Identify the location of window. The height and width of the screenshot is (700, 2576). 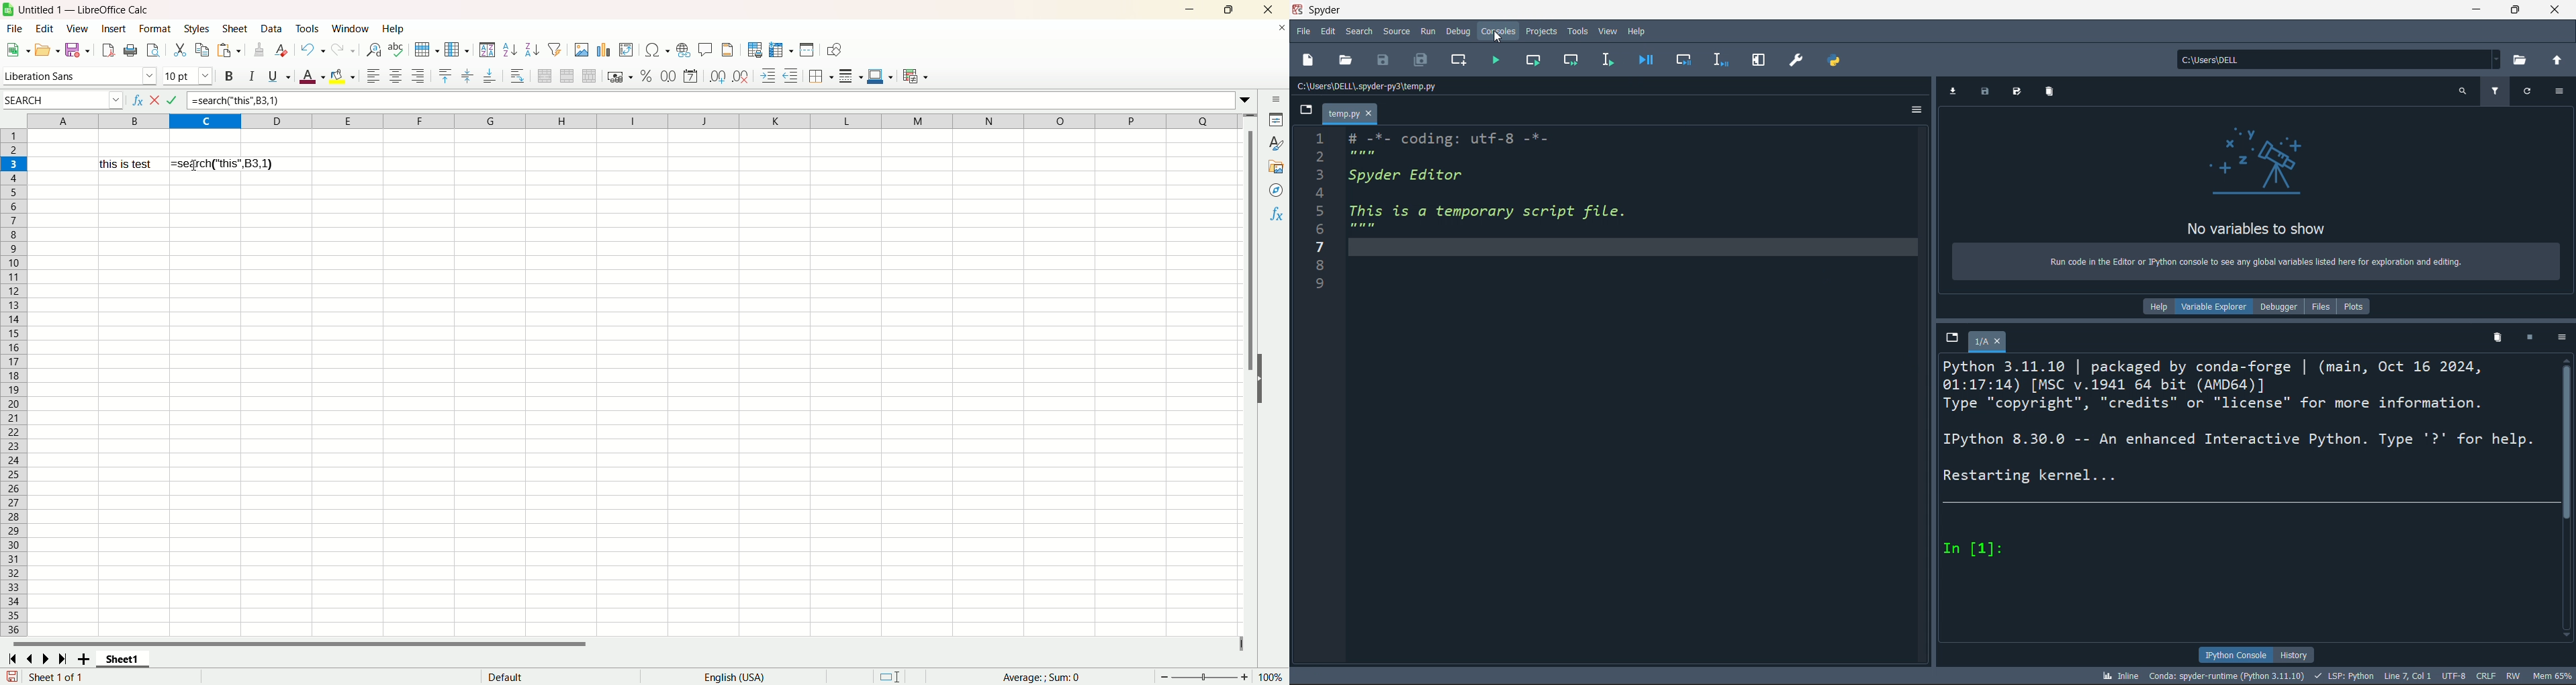
(352, 28).